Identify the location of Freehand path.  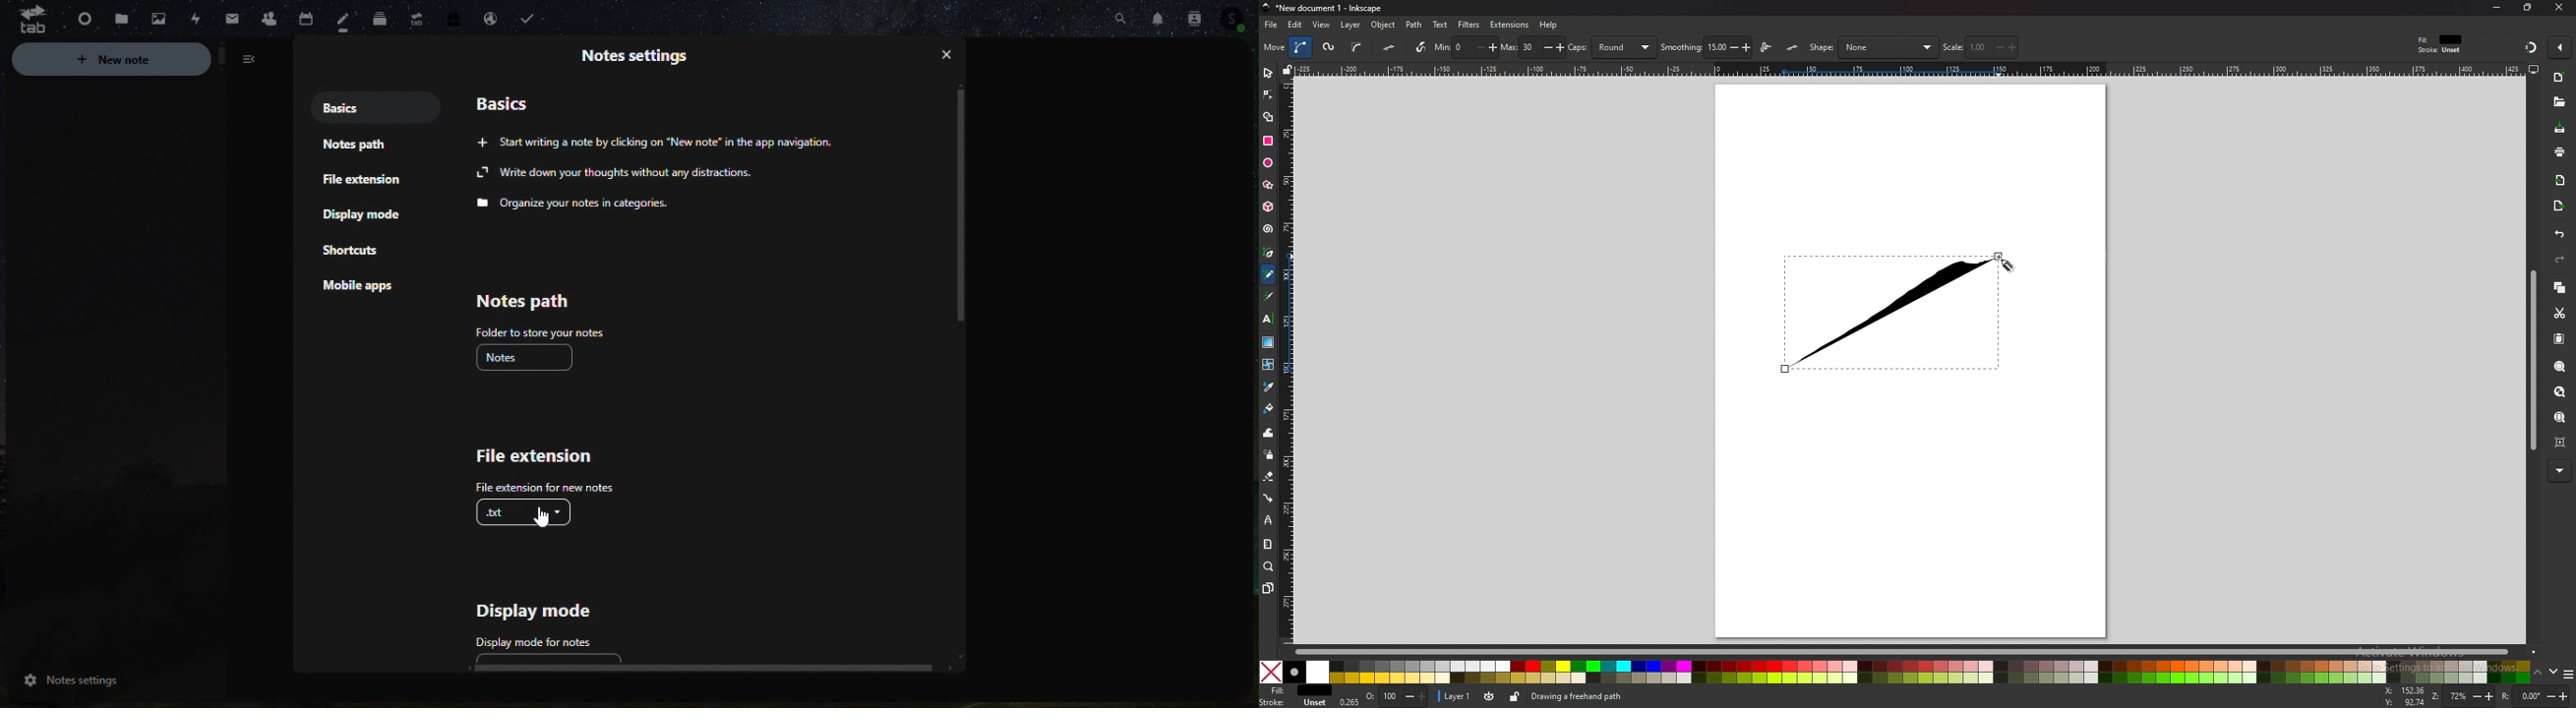
(1890, 313).